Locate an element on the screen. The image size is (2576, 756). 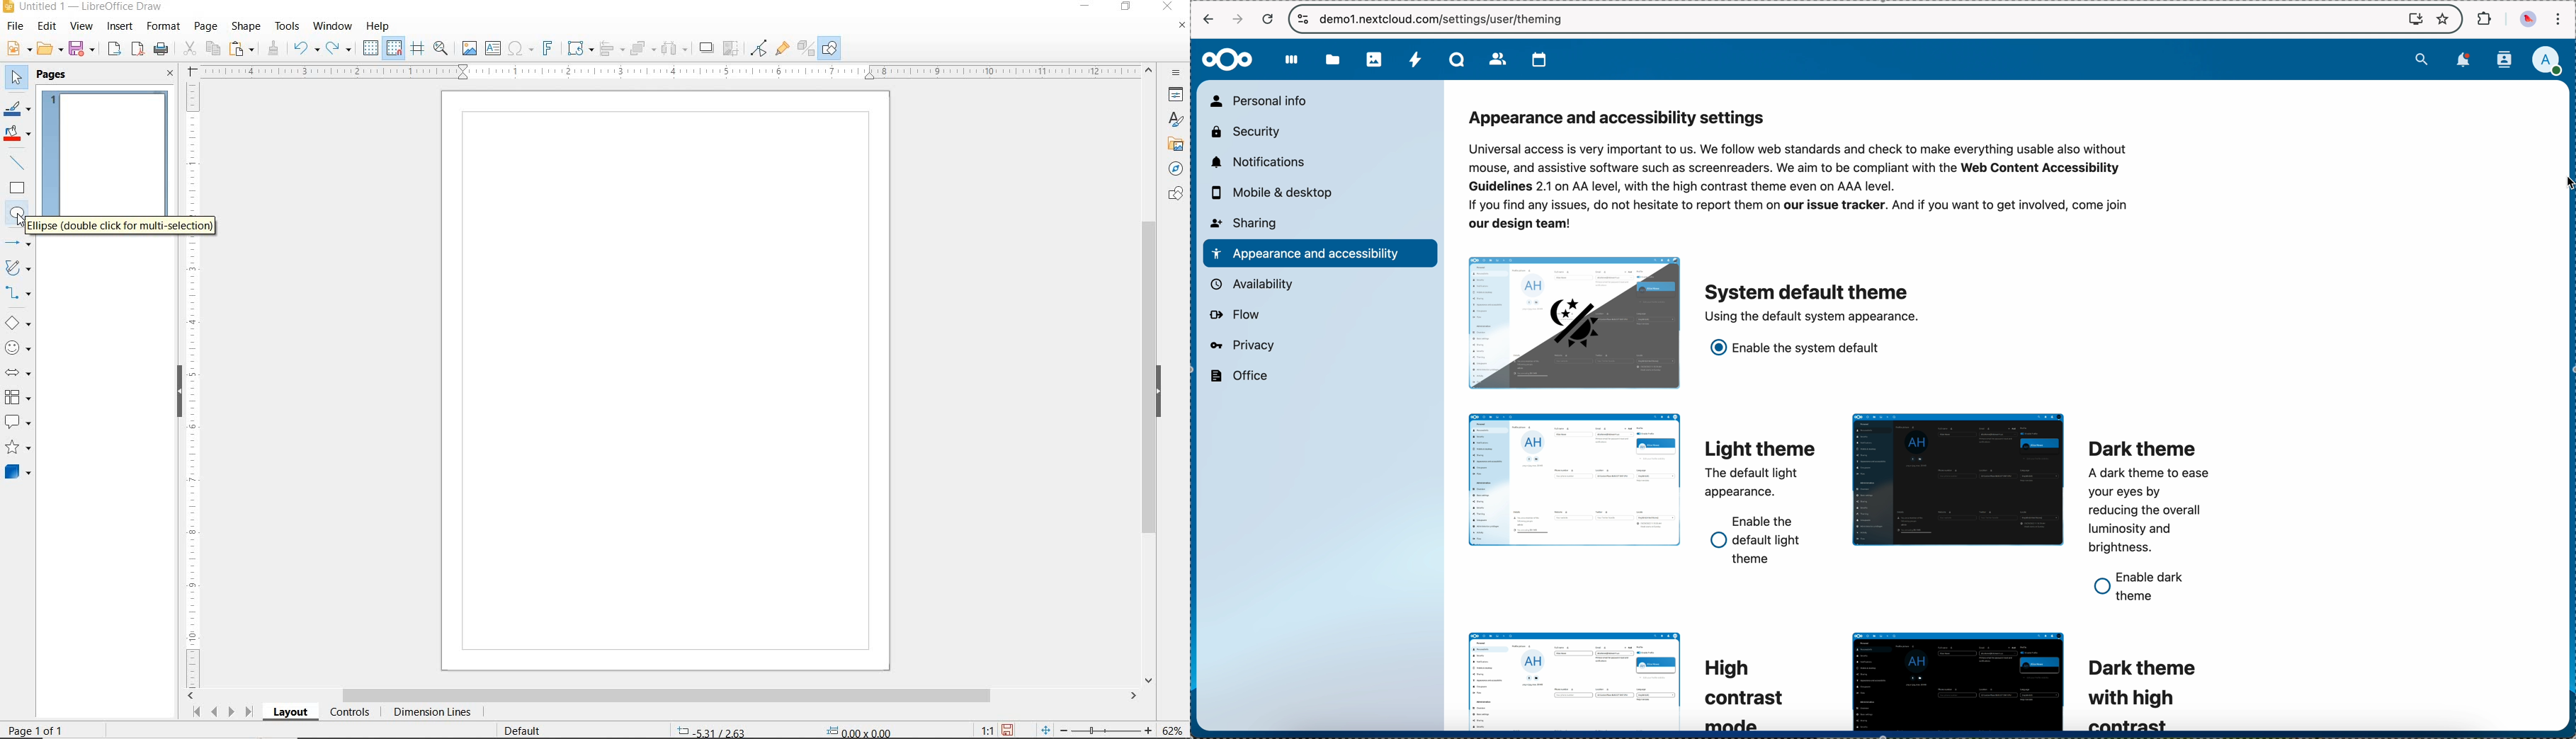
navigate foward is located at coordinates (1238, 19).